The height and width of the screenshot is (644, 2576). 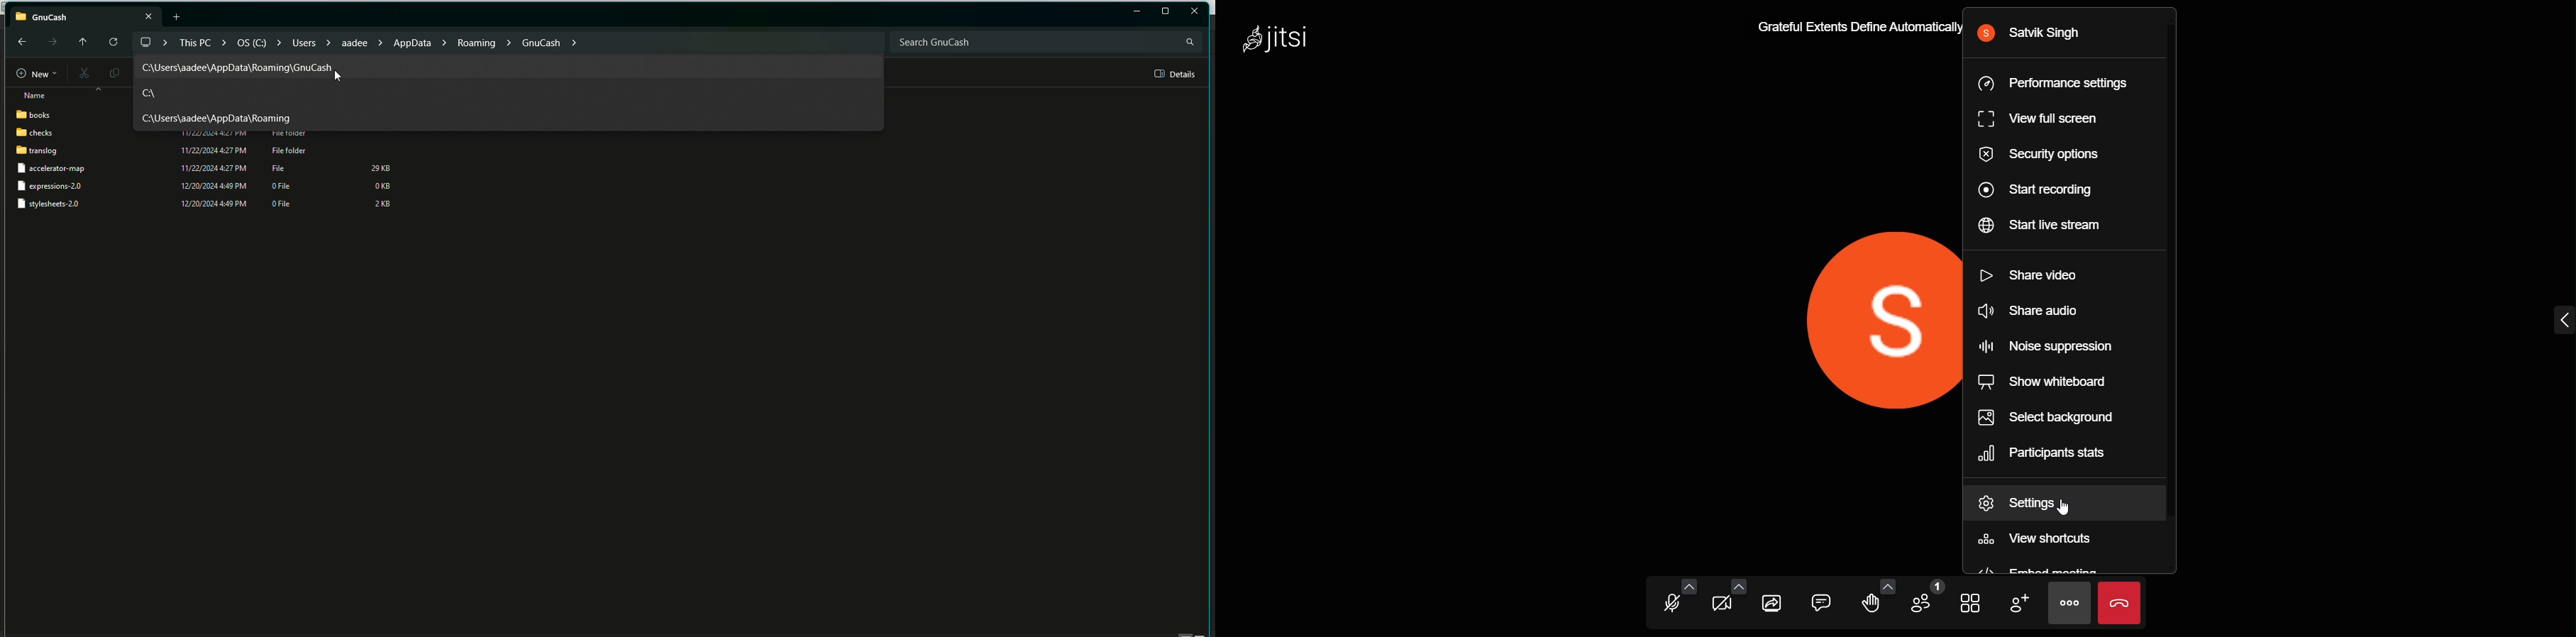 I want to click on New tab, so click(x=179, y=16).